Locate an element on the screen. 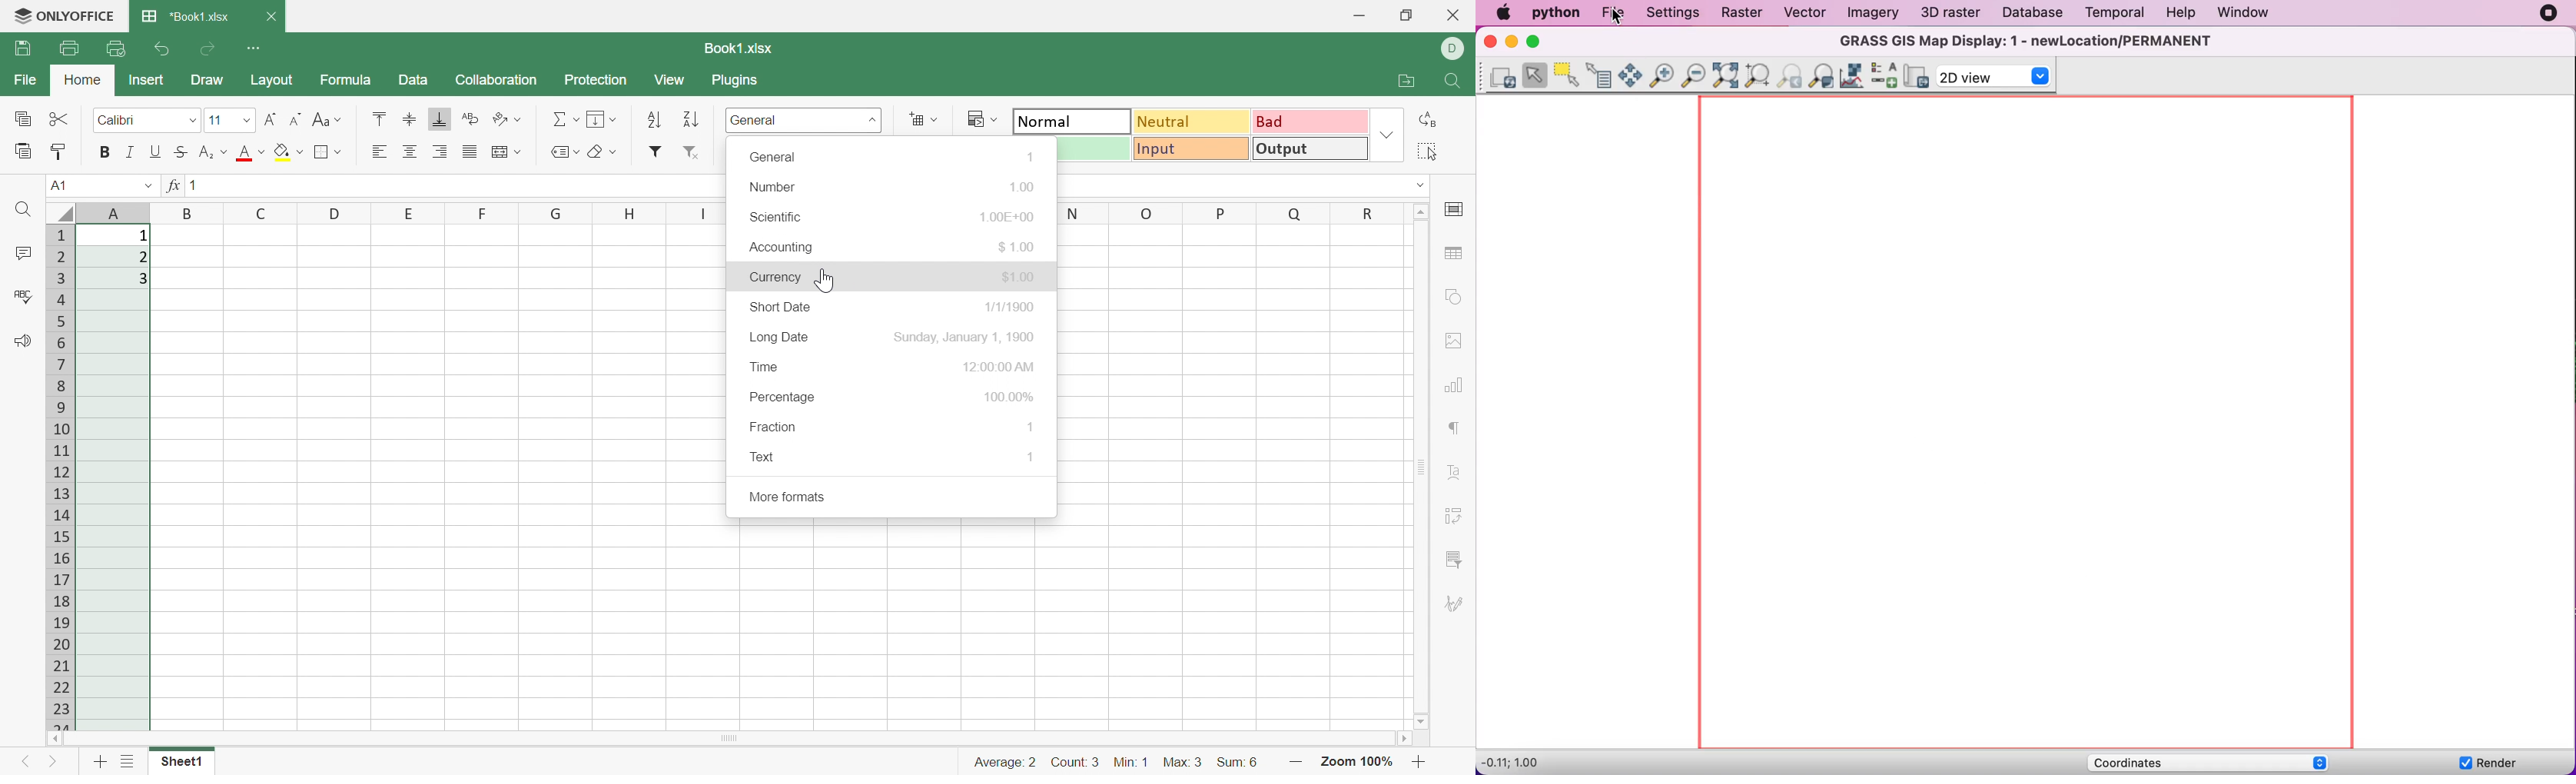 This screenshot has height=784, width=2576. Scroll right is located at coordinates (1406, 740).